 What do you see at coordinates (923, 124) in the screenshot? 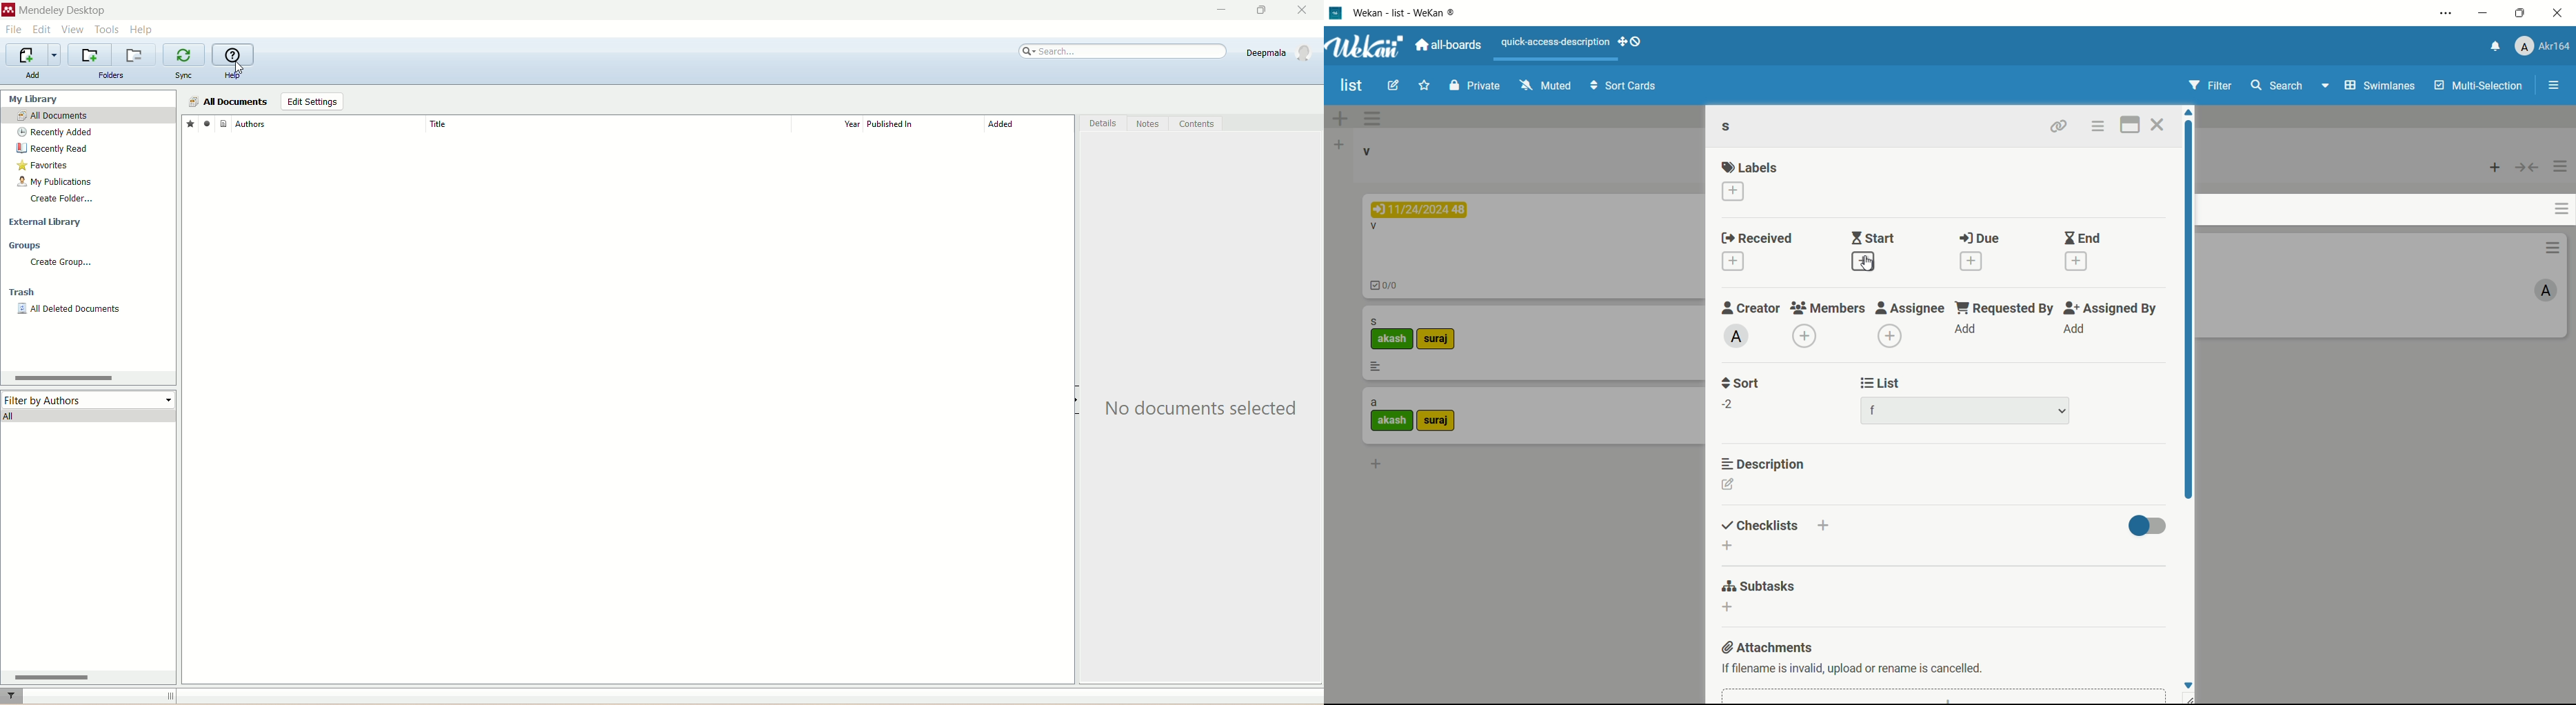
I see `published in` at bounding box center [923, 124].